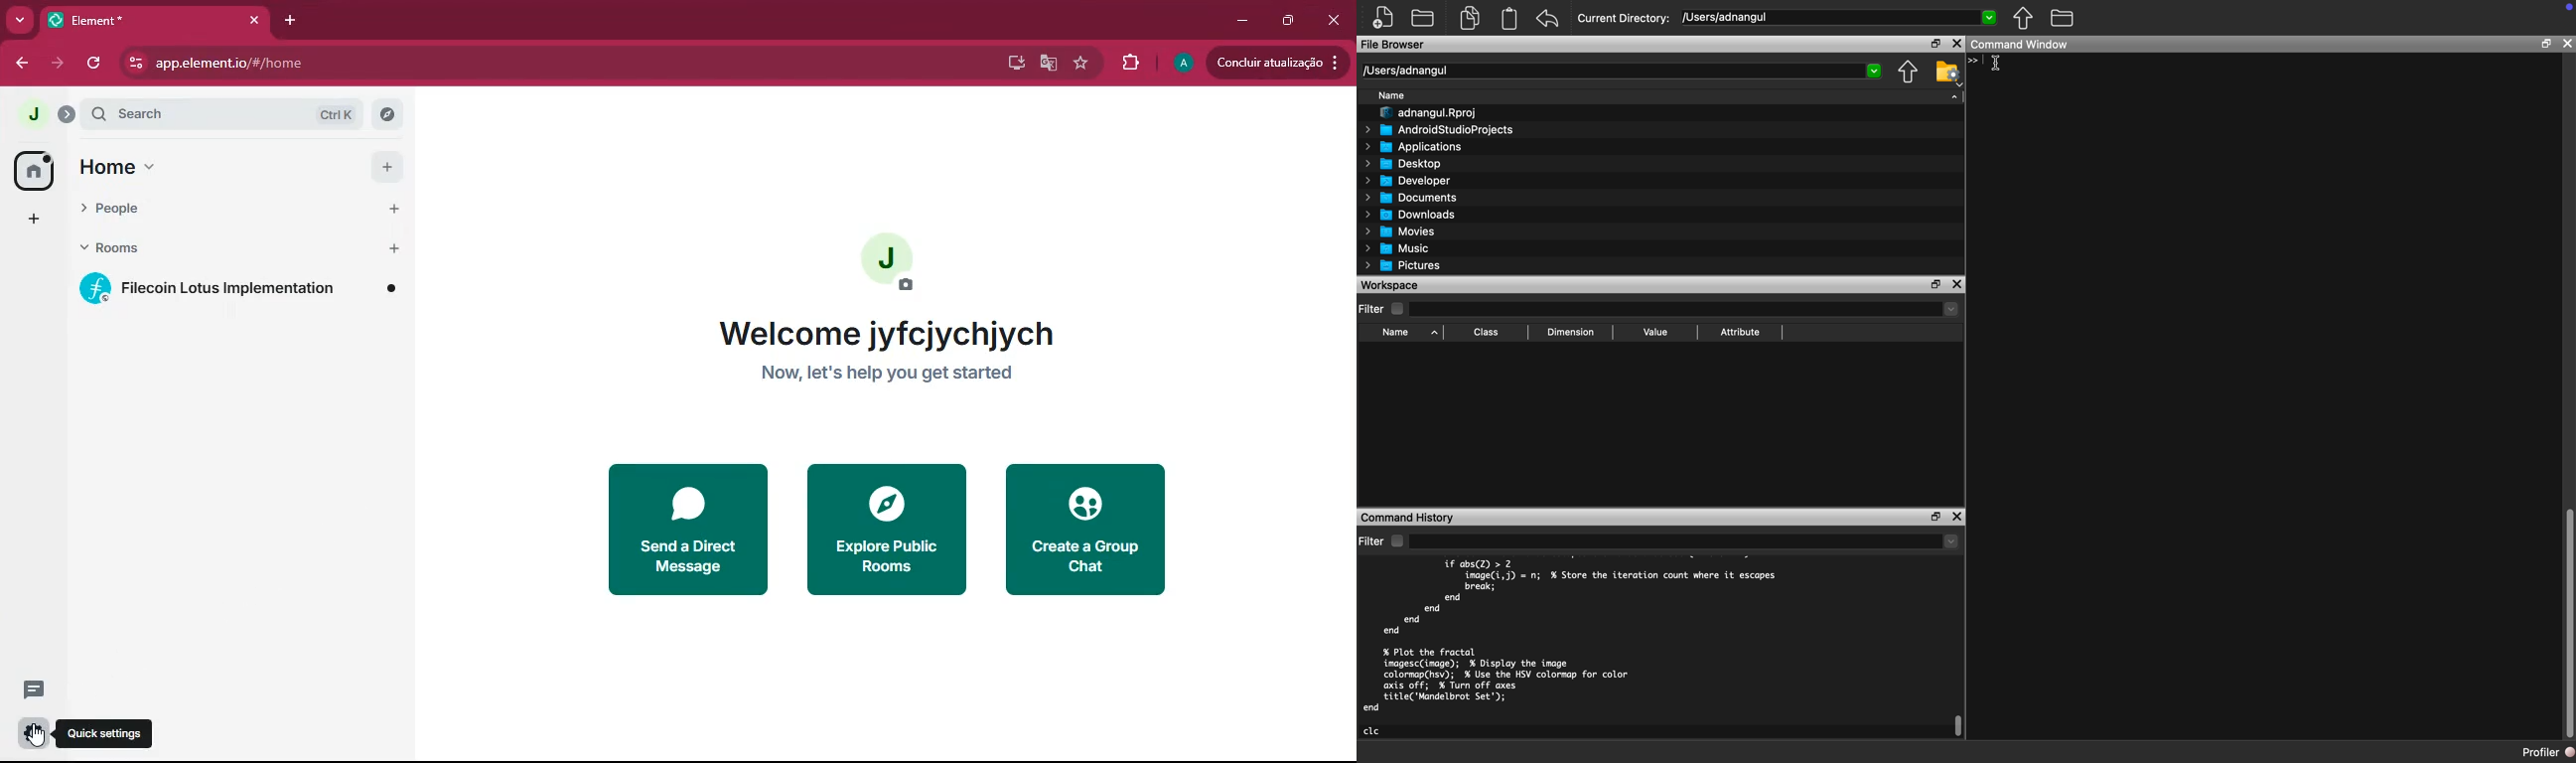 This screenshot has width=2576, height=784. I want to click on Checkbox, so click(1396, 541).